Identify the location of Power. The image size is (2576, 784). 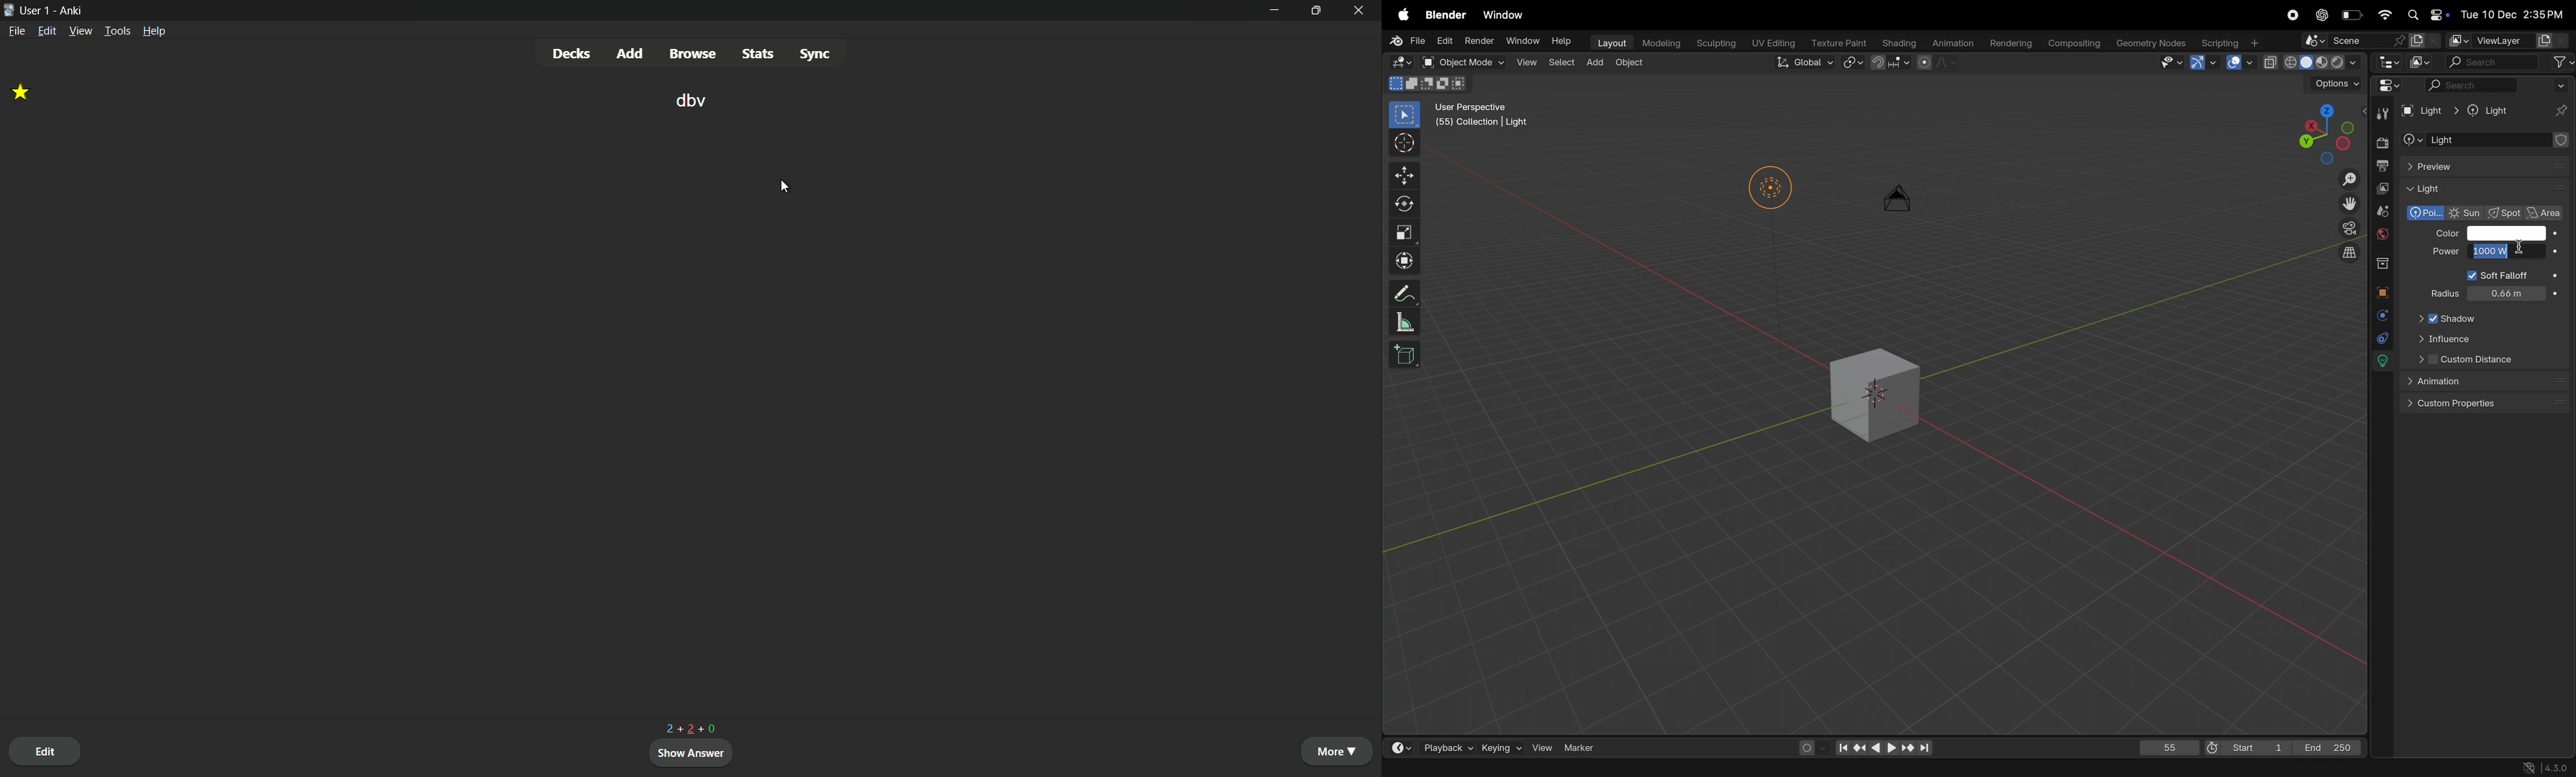
(2446, 252).